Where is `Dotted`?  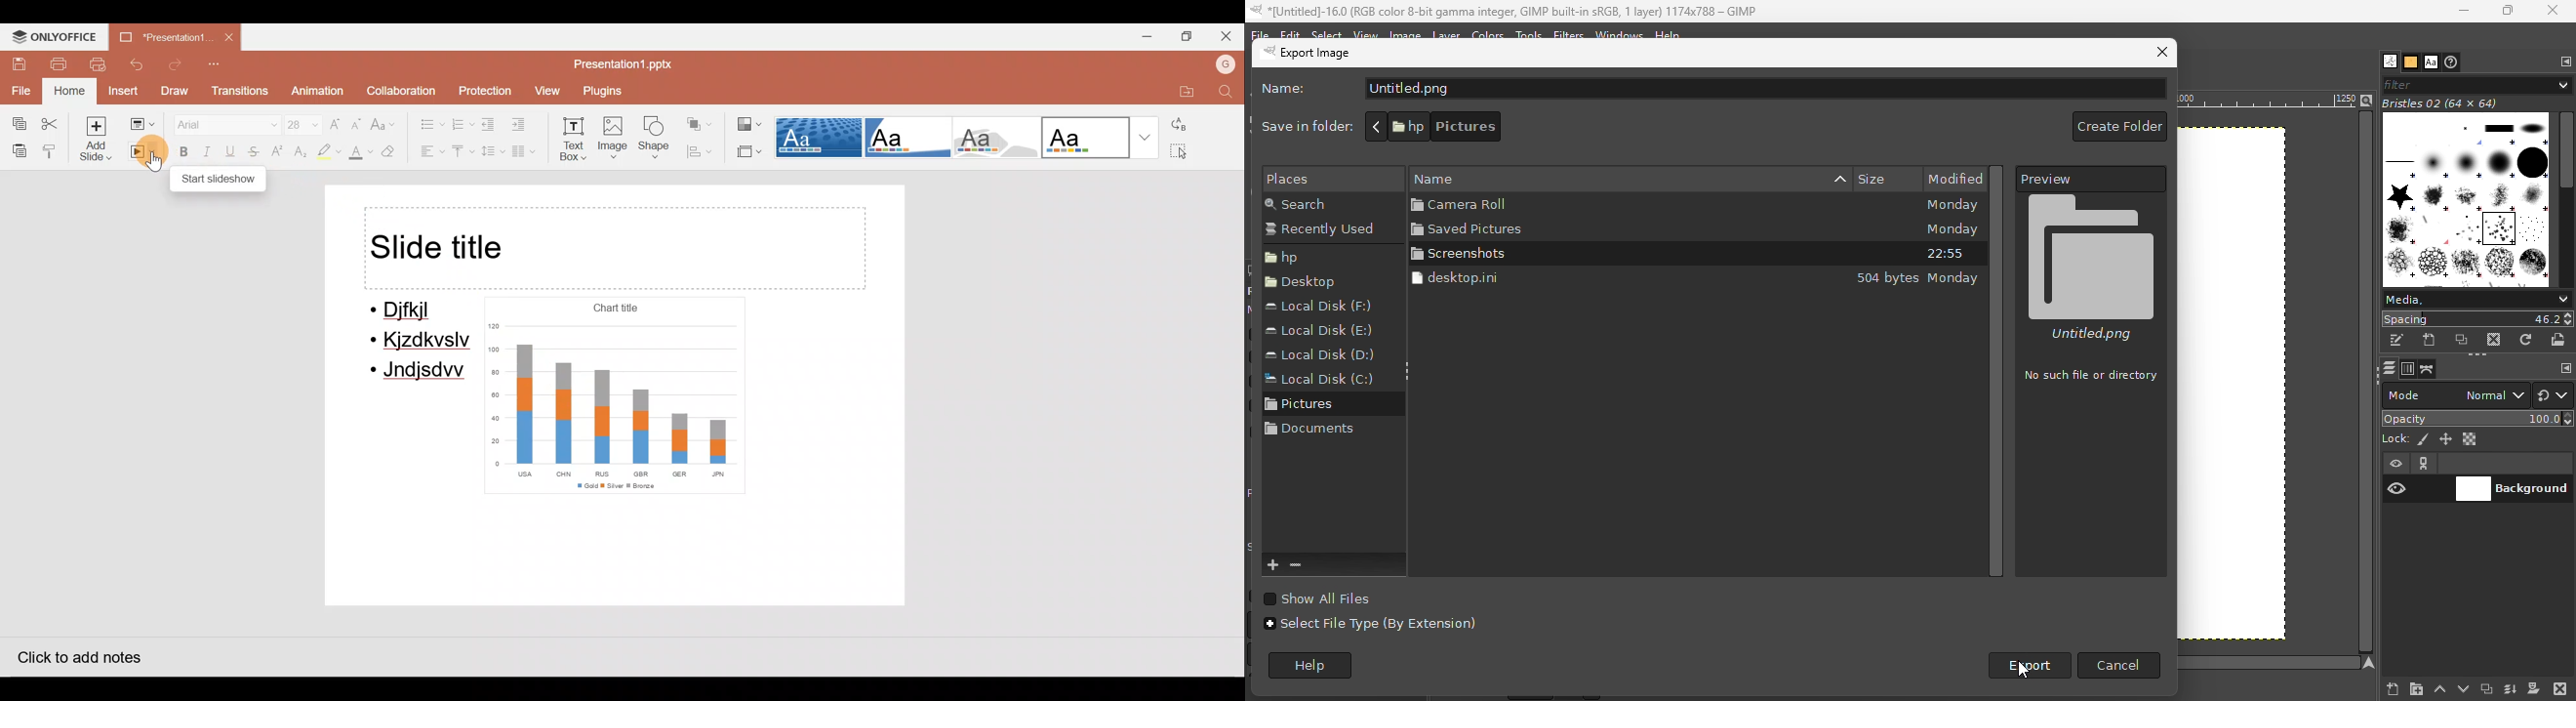 Dotted is located at coordinates (821, 138).